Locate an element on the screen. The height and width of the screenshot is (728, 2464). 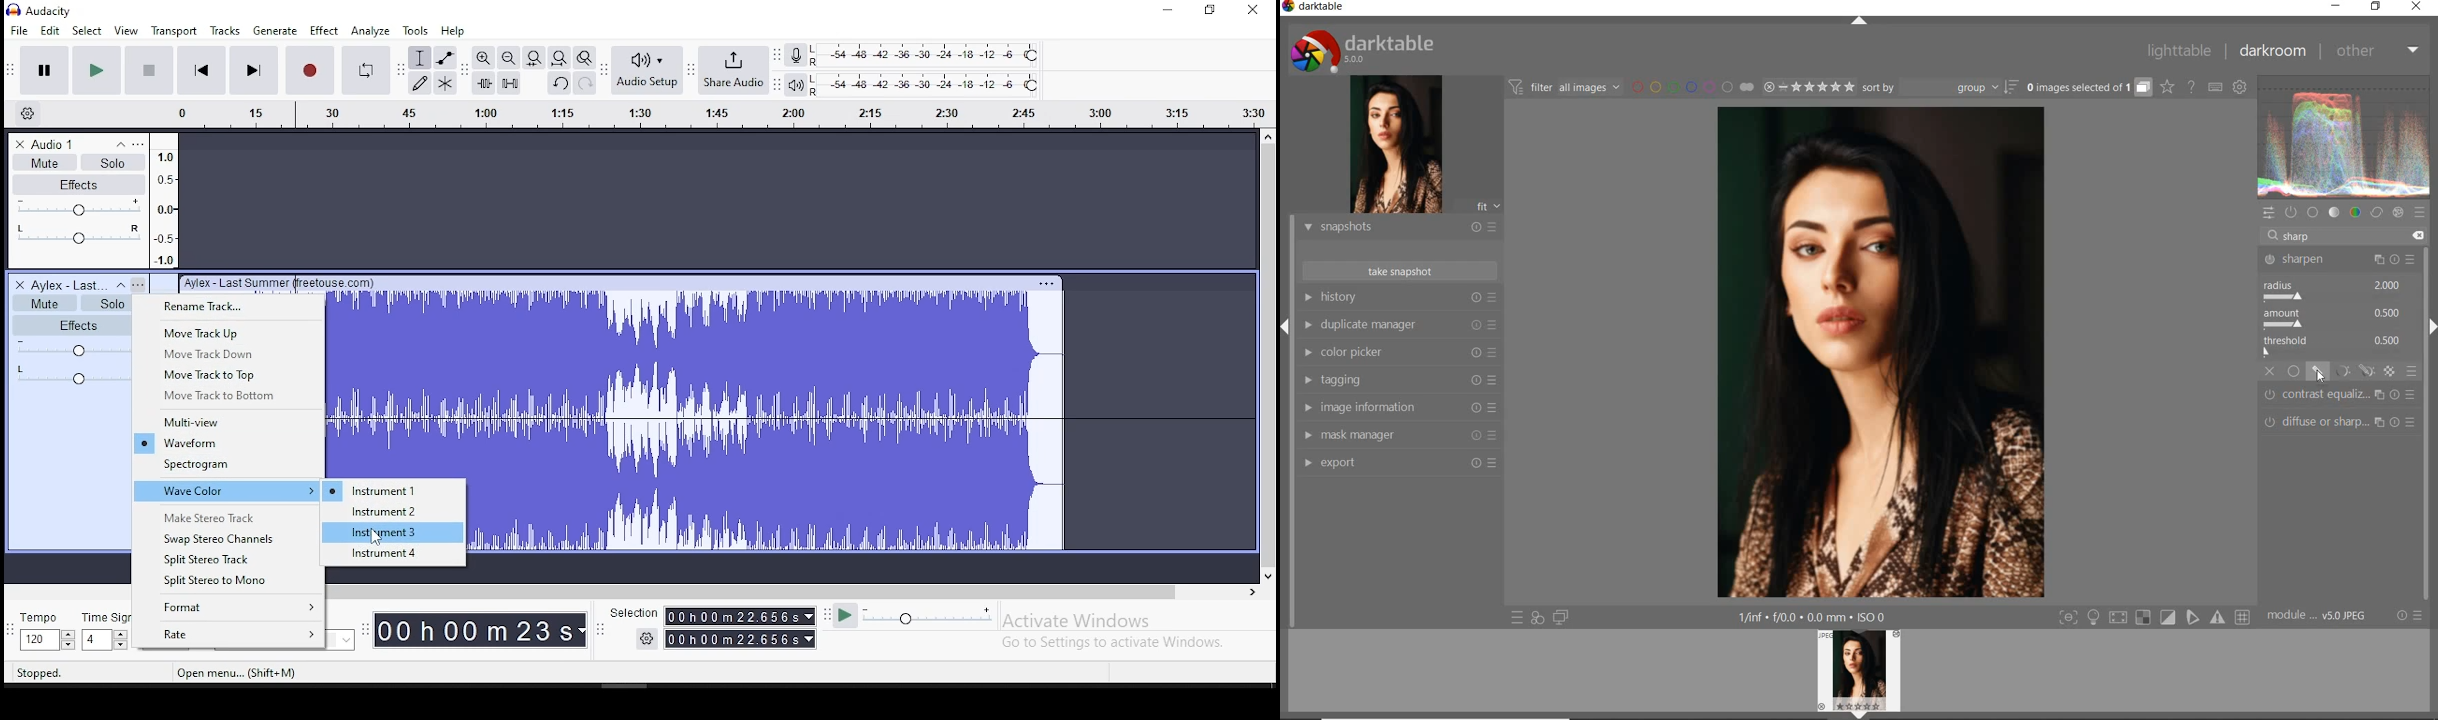
make stereo track is located at coordinates (227, 515).